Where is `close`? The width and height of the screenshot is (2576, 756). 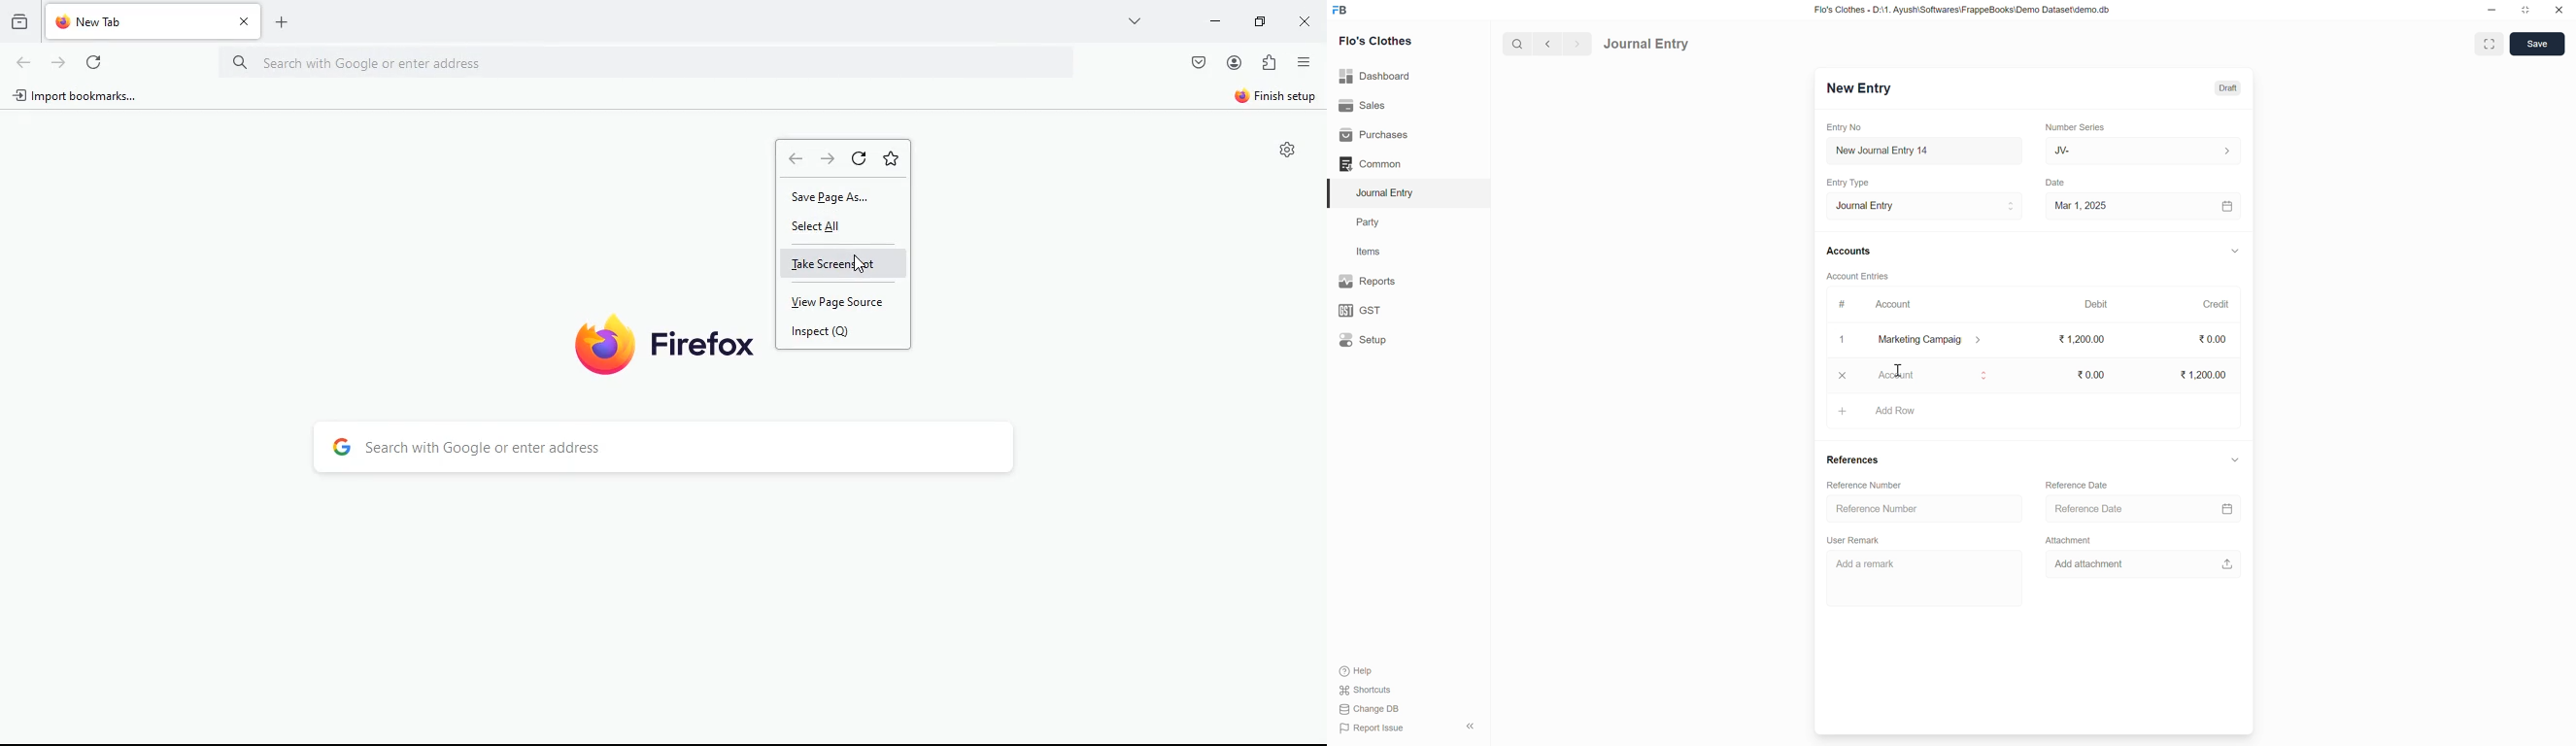
close is located at coordinates (1302, 20).